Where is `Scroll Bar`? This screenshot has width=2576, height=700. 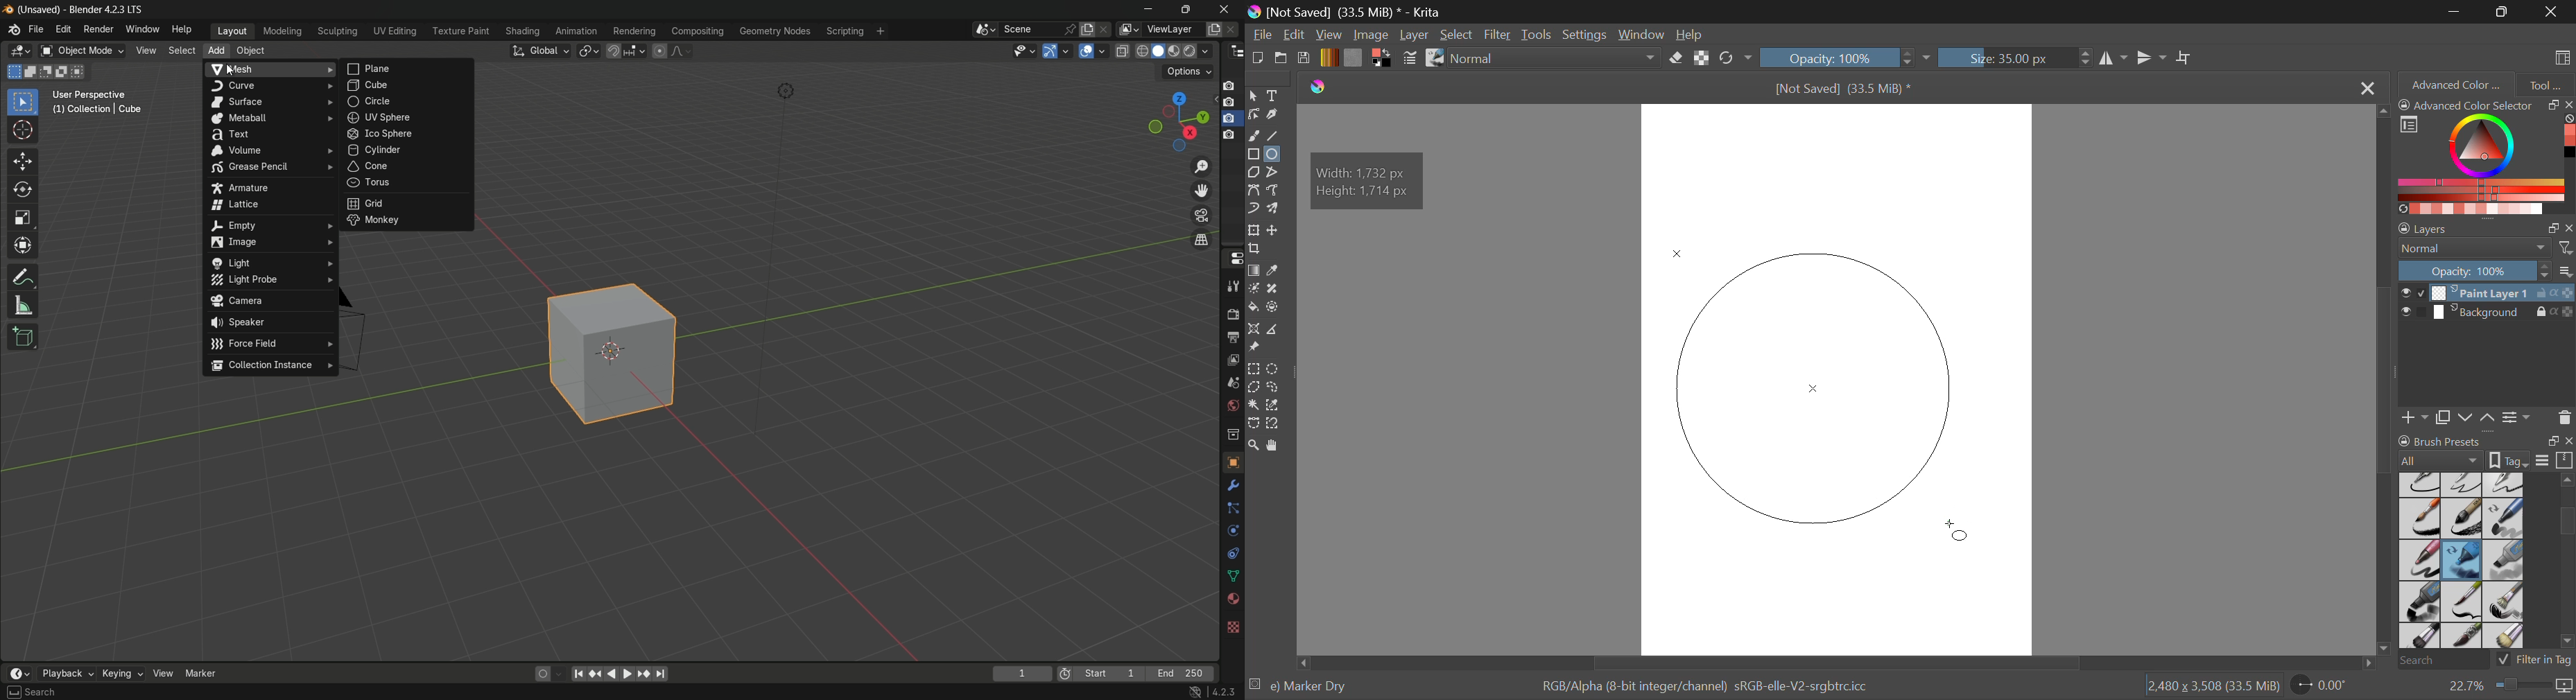
Scroll Bar is located at coordinates (2386, 383).